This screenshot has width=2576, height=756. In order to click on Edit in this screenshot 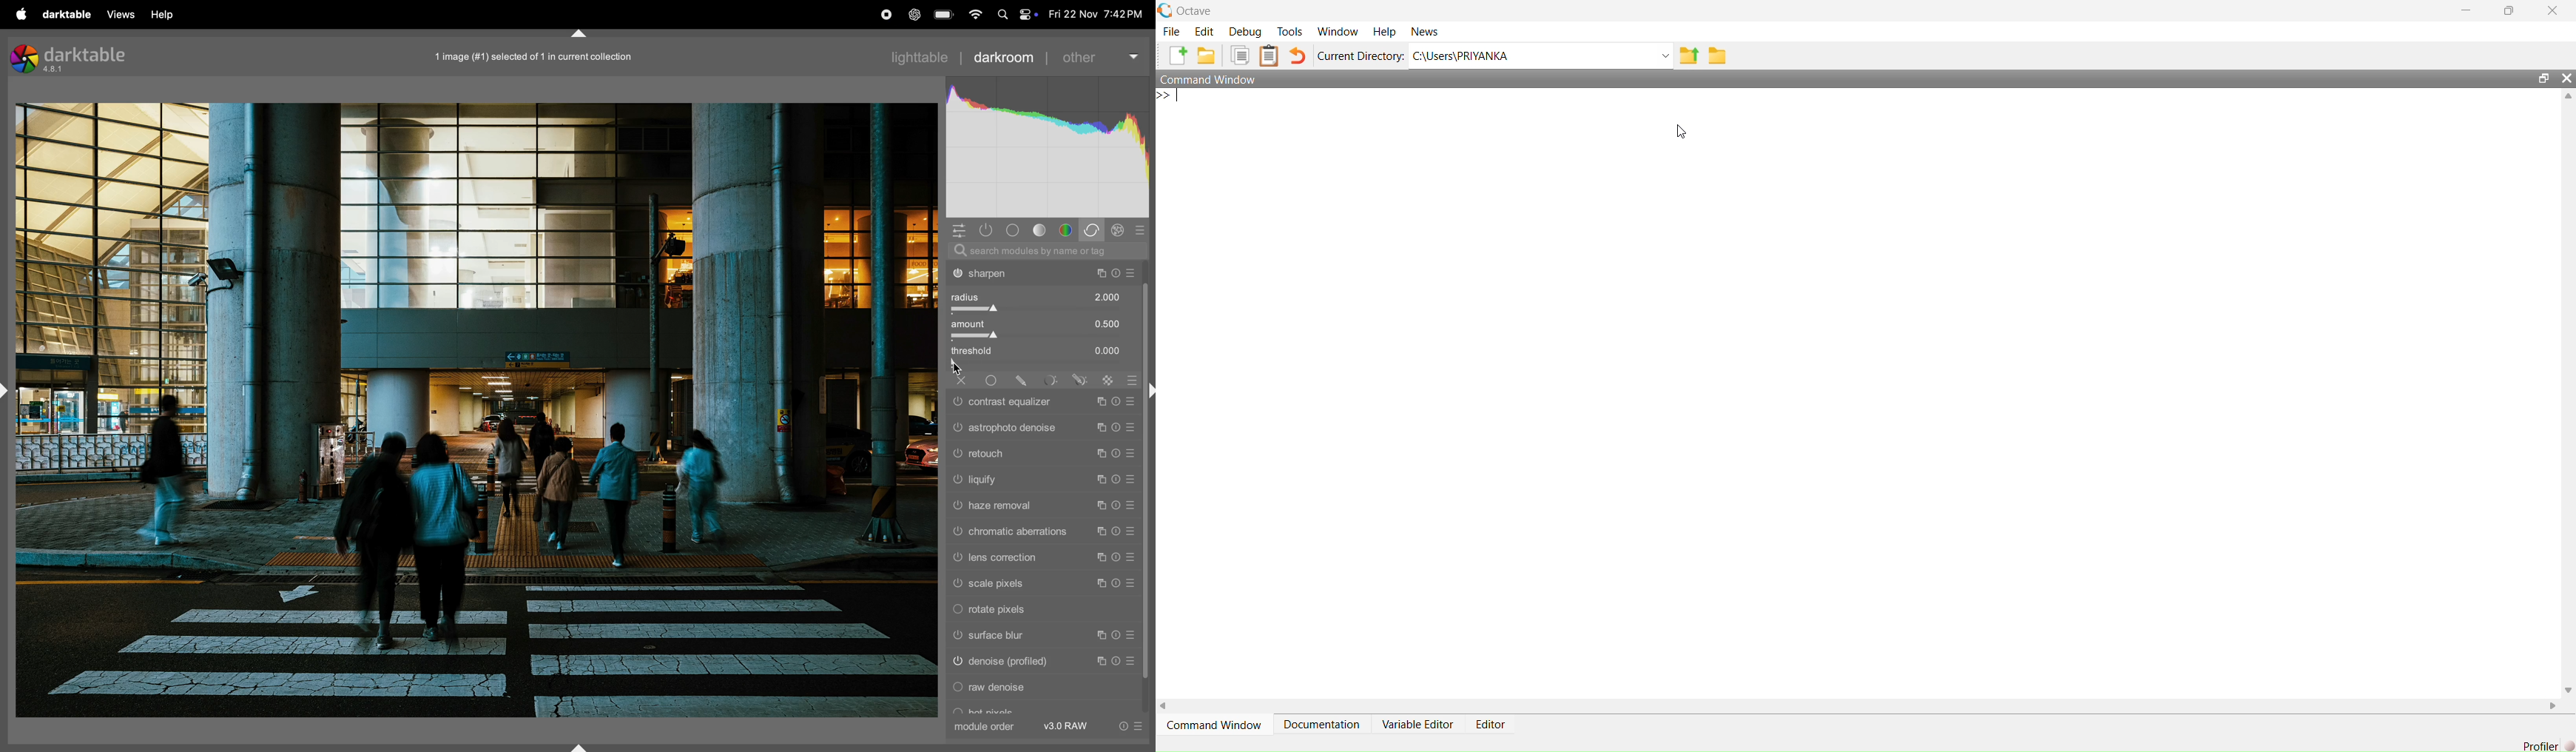, I will do `click(1204, 31)`.